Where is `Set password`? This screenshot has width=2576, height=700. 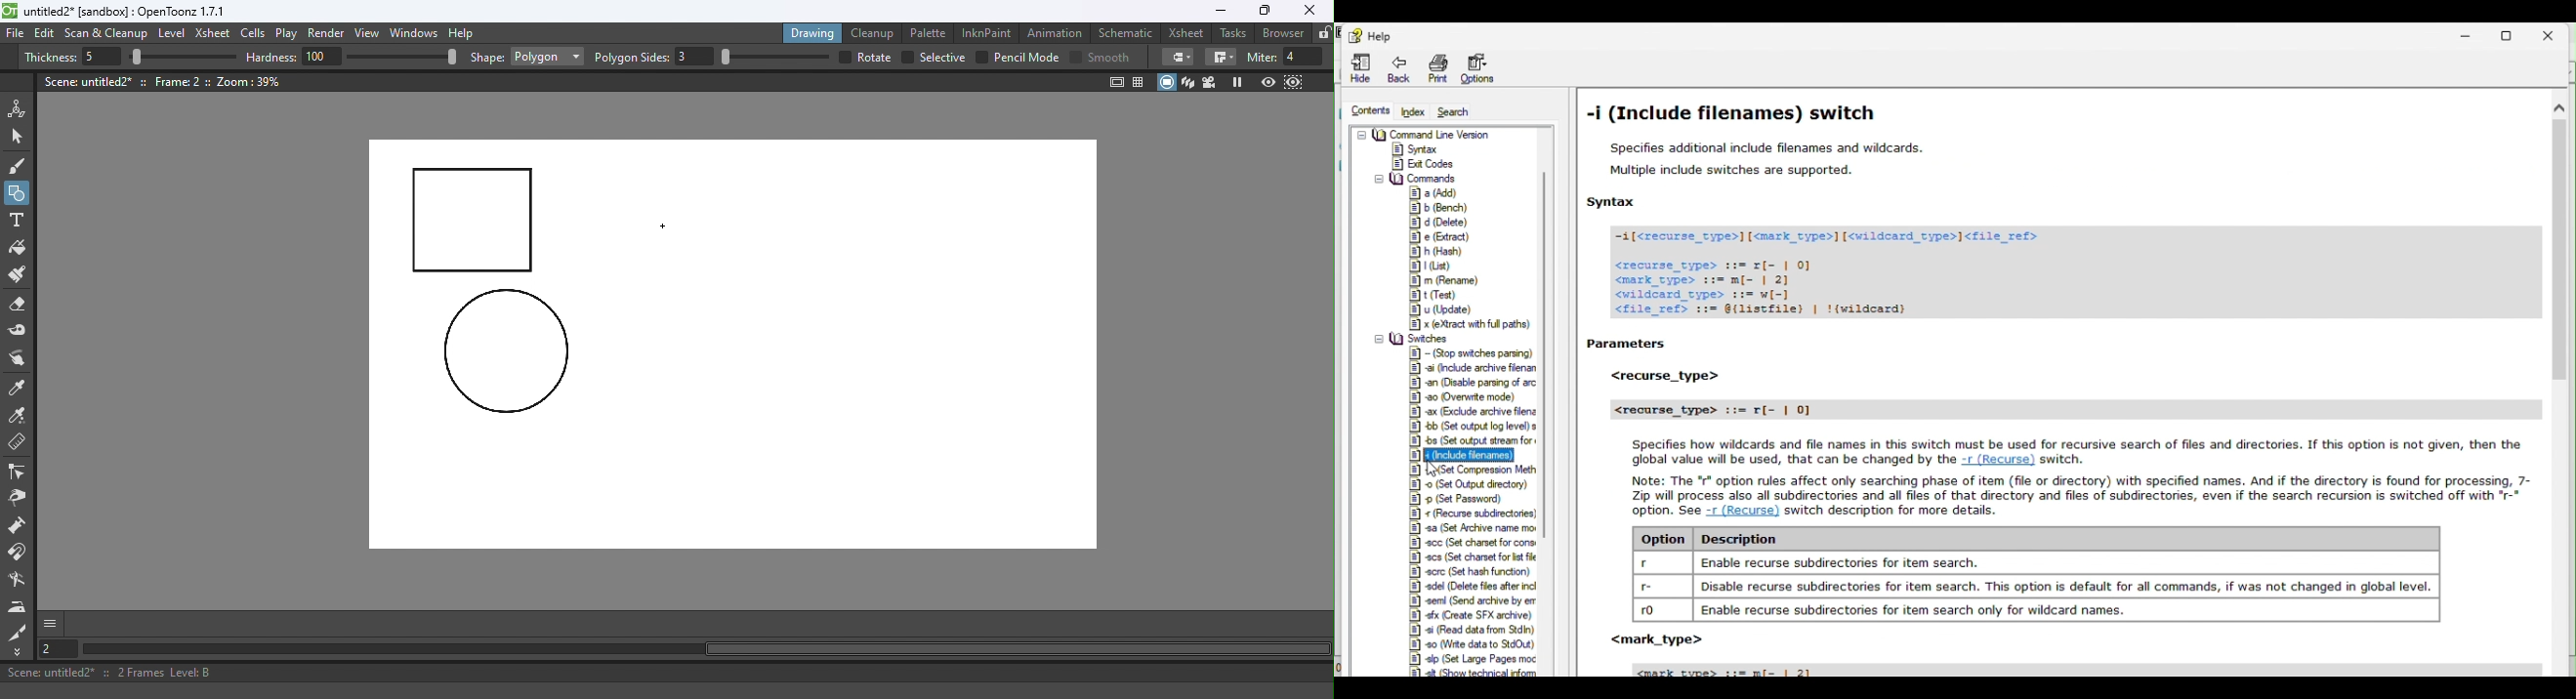 Set password is located at coordinates (1463, 500).